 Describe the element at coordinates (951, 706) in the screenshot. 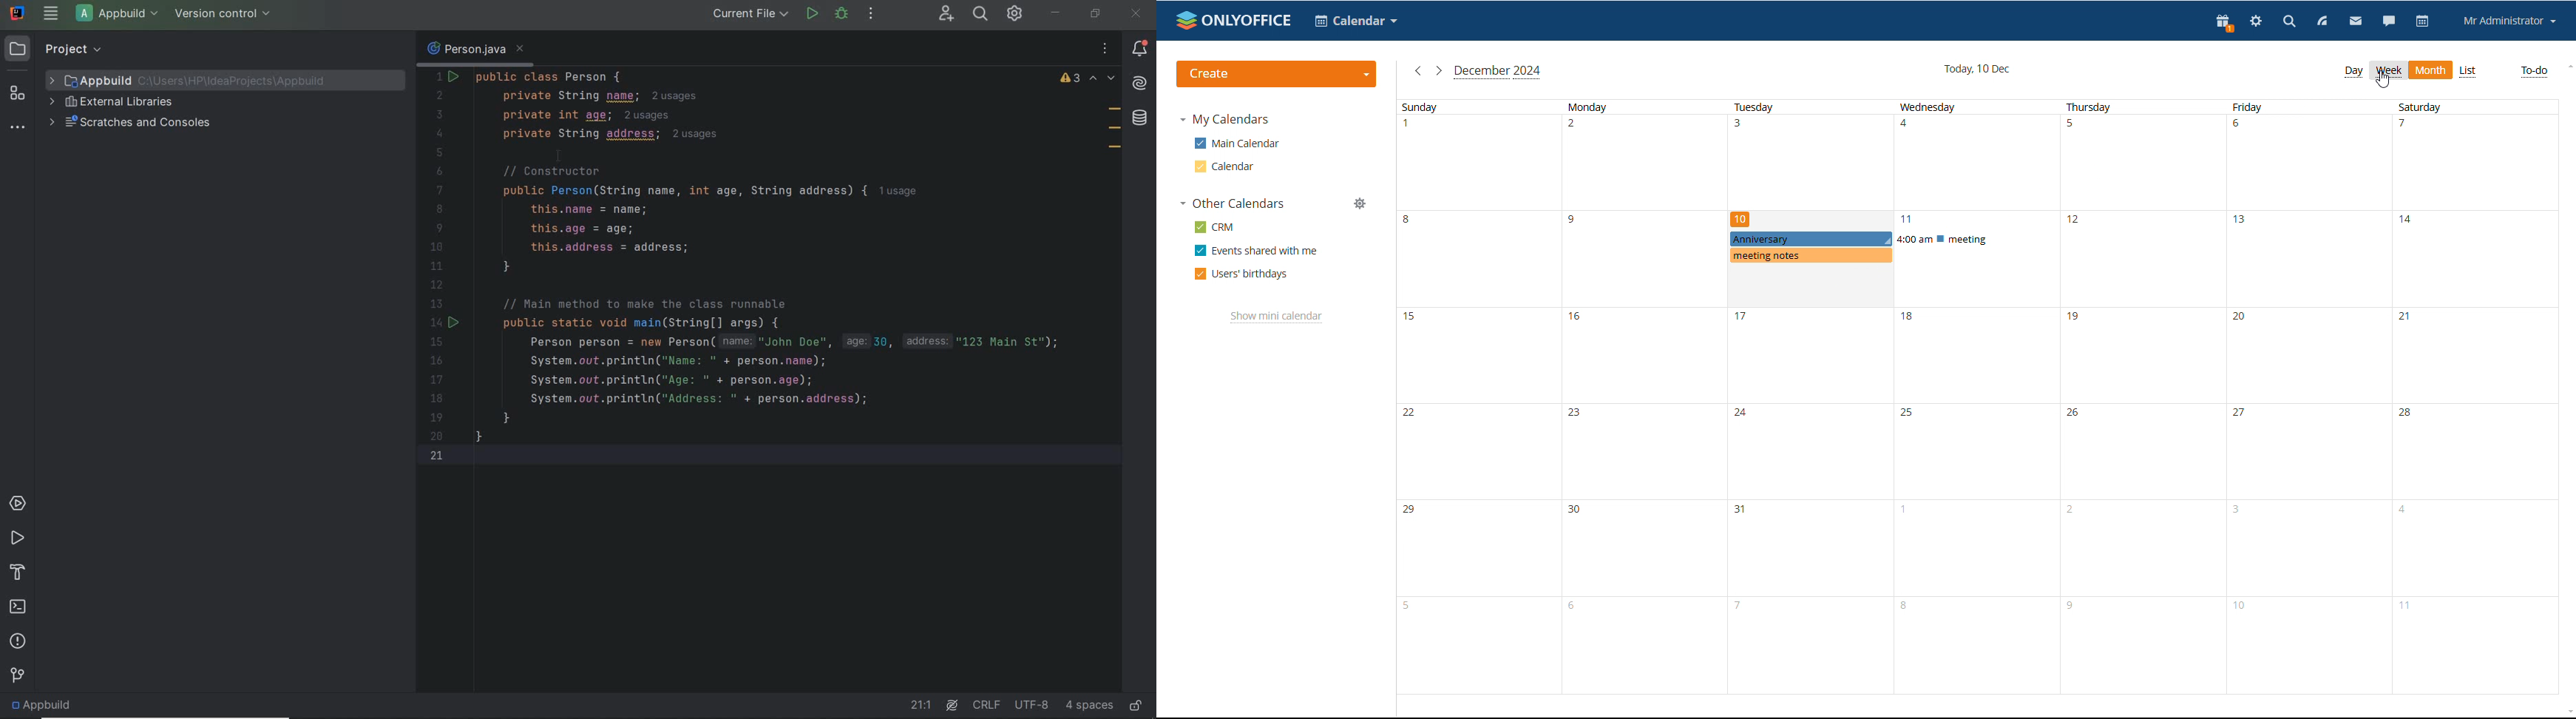

I see `AI Assistant` at that location.